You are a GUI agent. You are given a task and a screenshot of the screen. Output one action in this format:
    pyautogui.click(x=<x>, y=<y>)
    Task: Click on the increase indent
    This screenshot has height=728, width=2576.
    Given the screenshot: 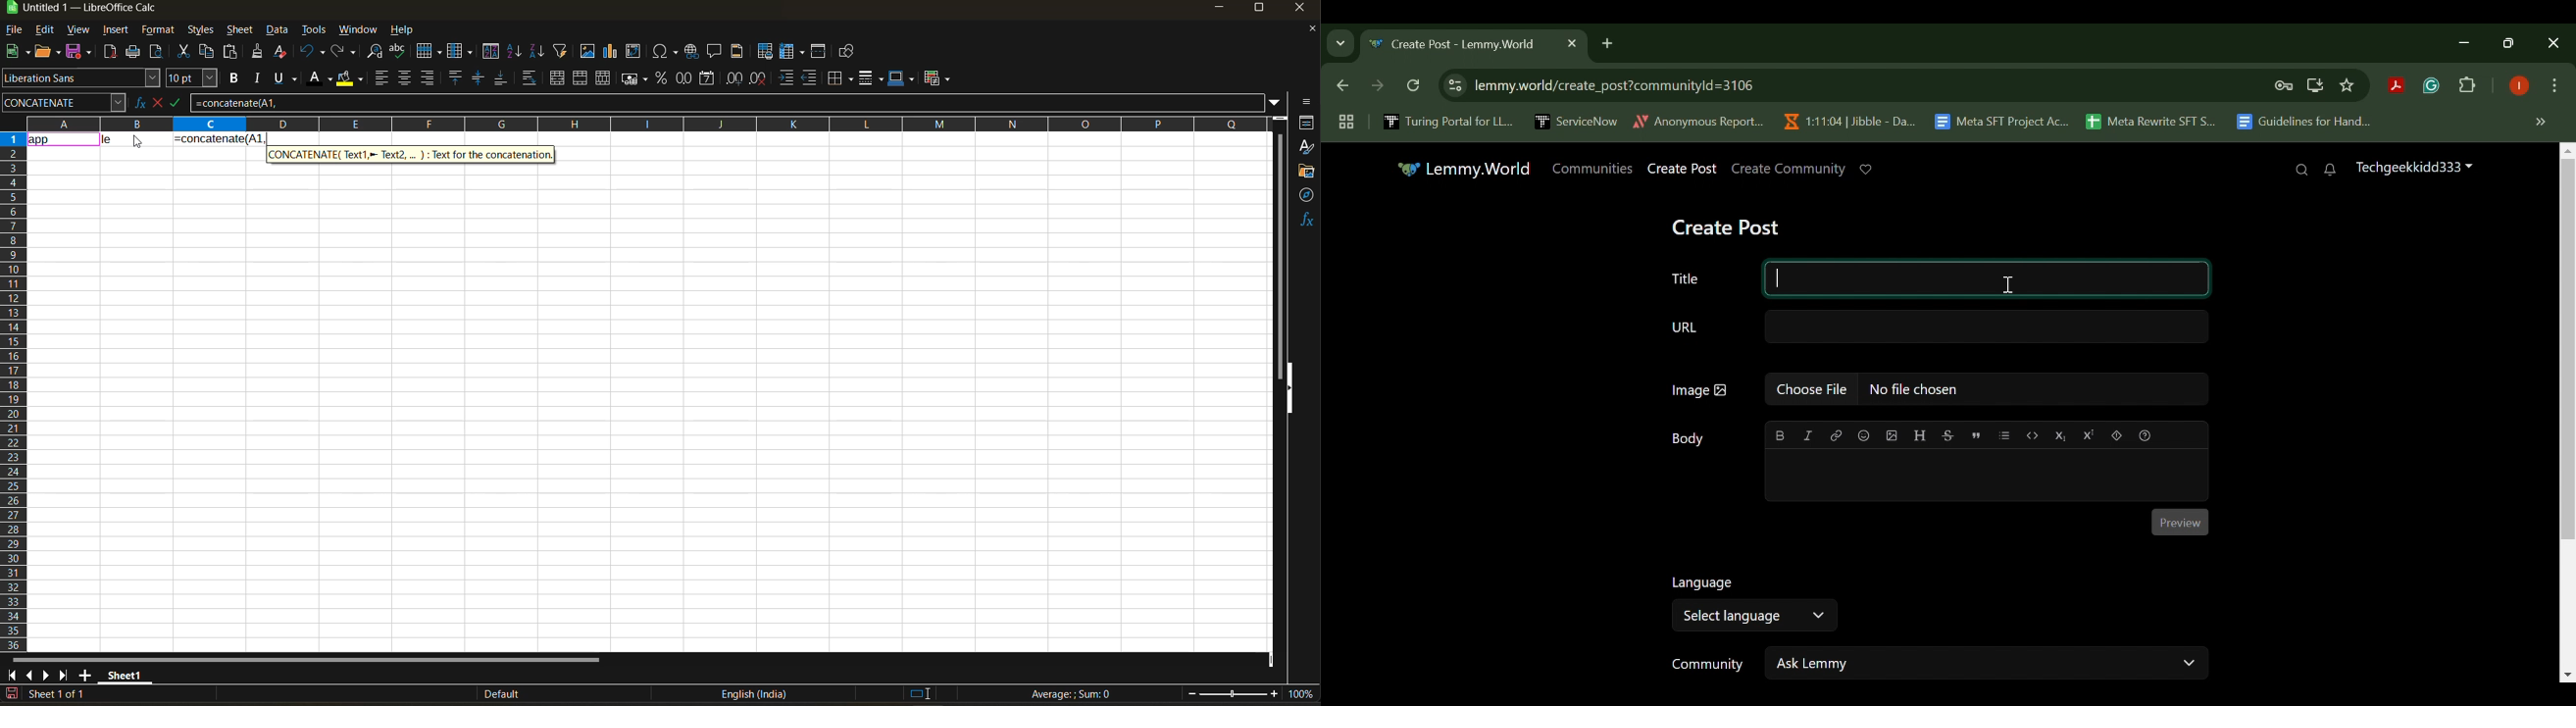 What is the action you would take?
    pyautogui.click(x=788, y=78)
    